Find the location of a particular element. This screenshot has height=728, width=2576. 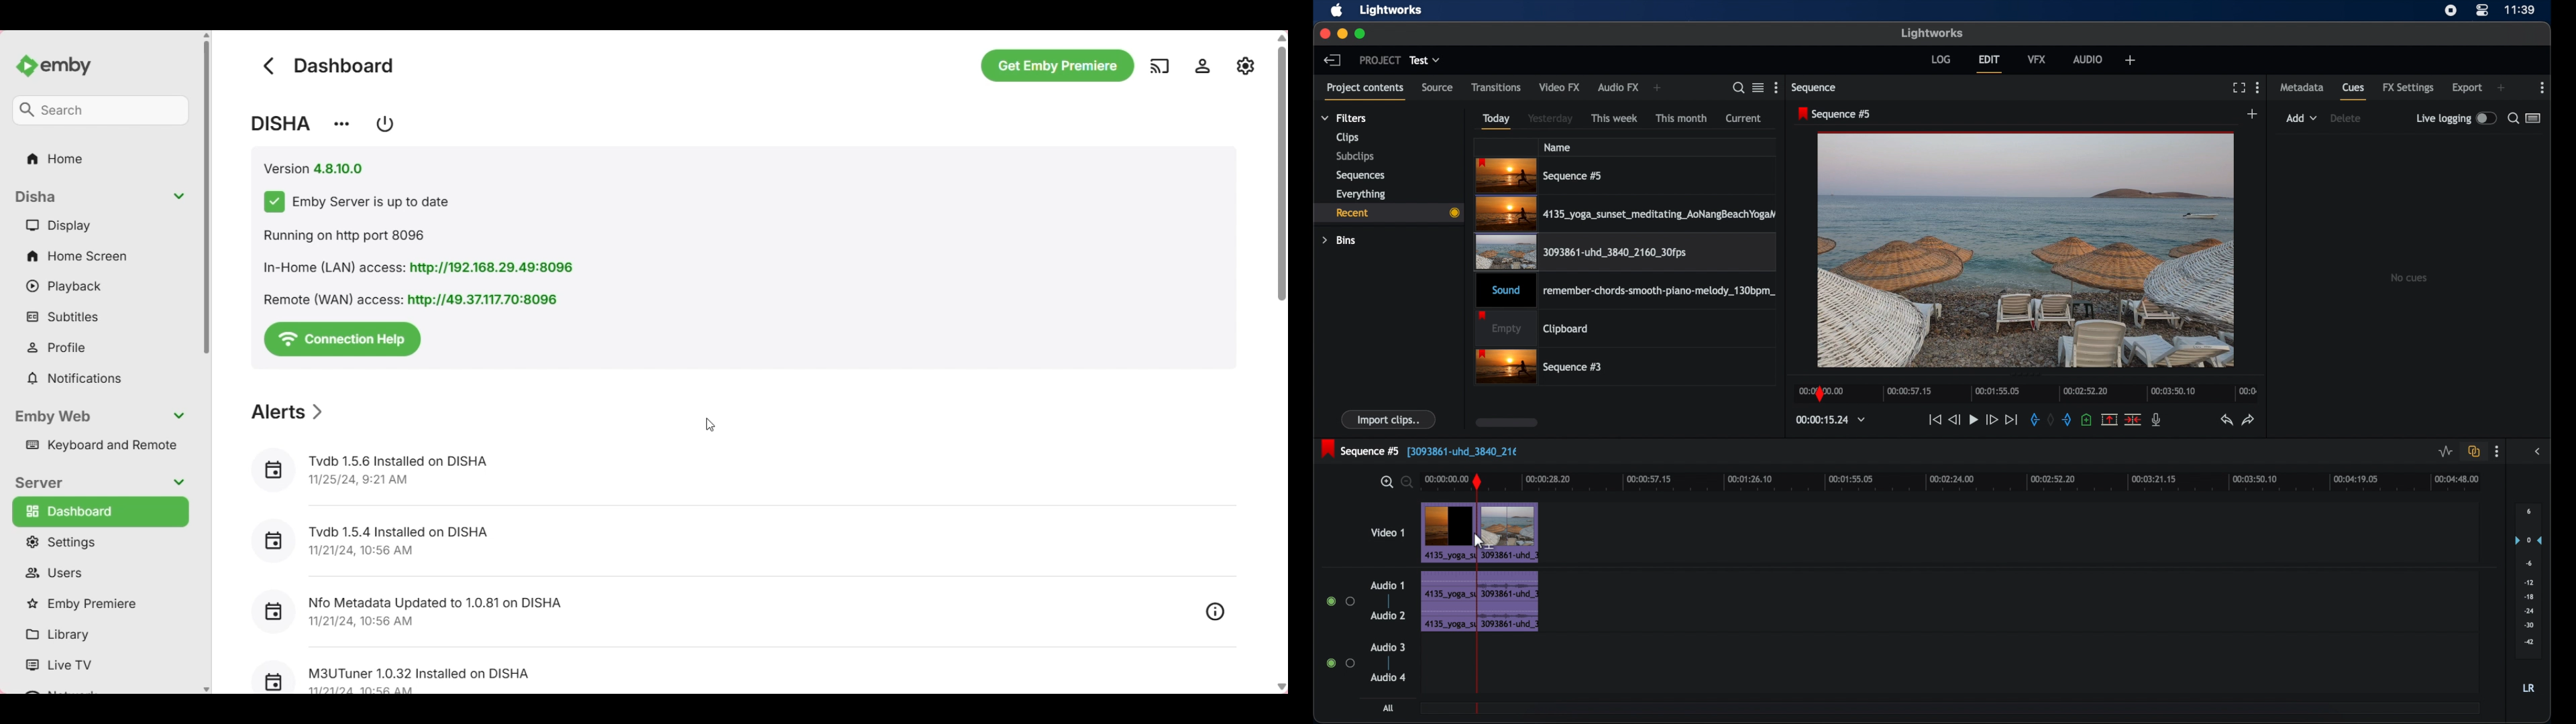

project is located at coordinates (1379, 60).